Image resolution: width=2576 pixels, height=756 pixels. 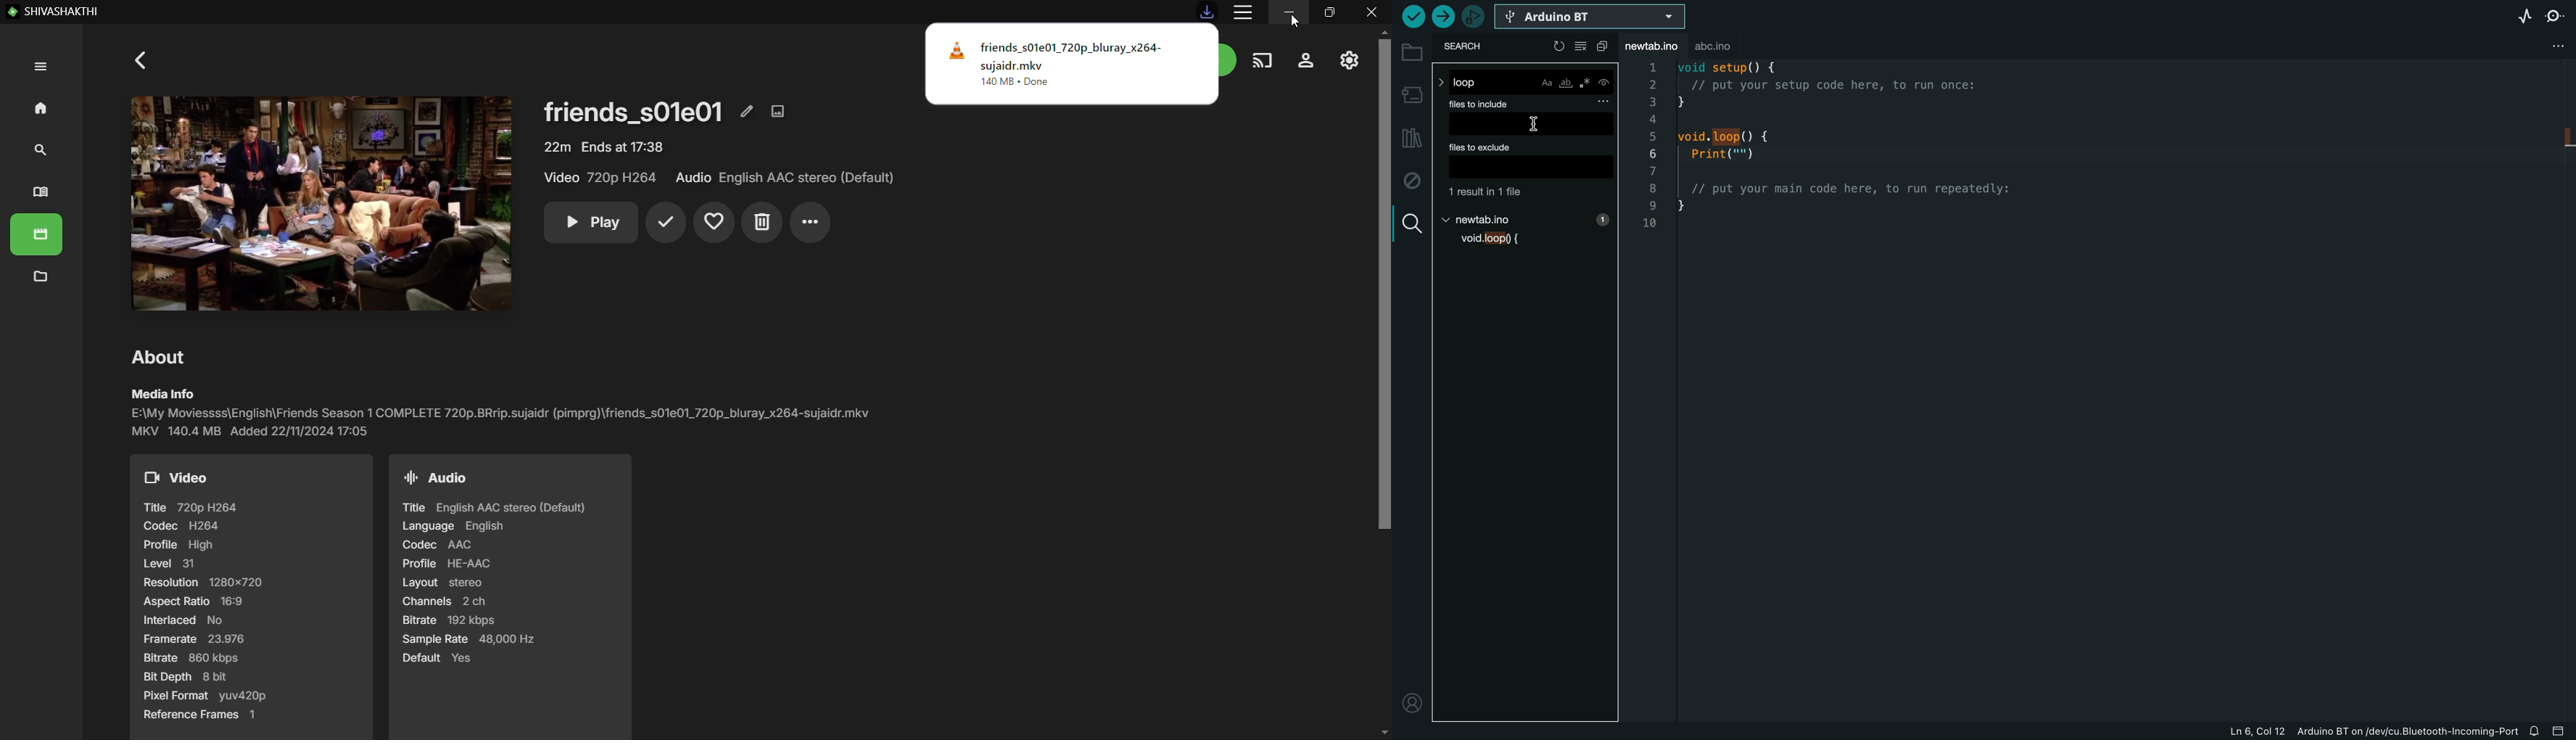 What do you see at coordinates (1349, 59) in the screenshot?
I see `Manage Emby Server` at bounding box center [1349, 59].